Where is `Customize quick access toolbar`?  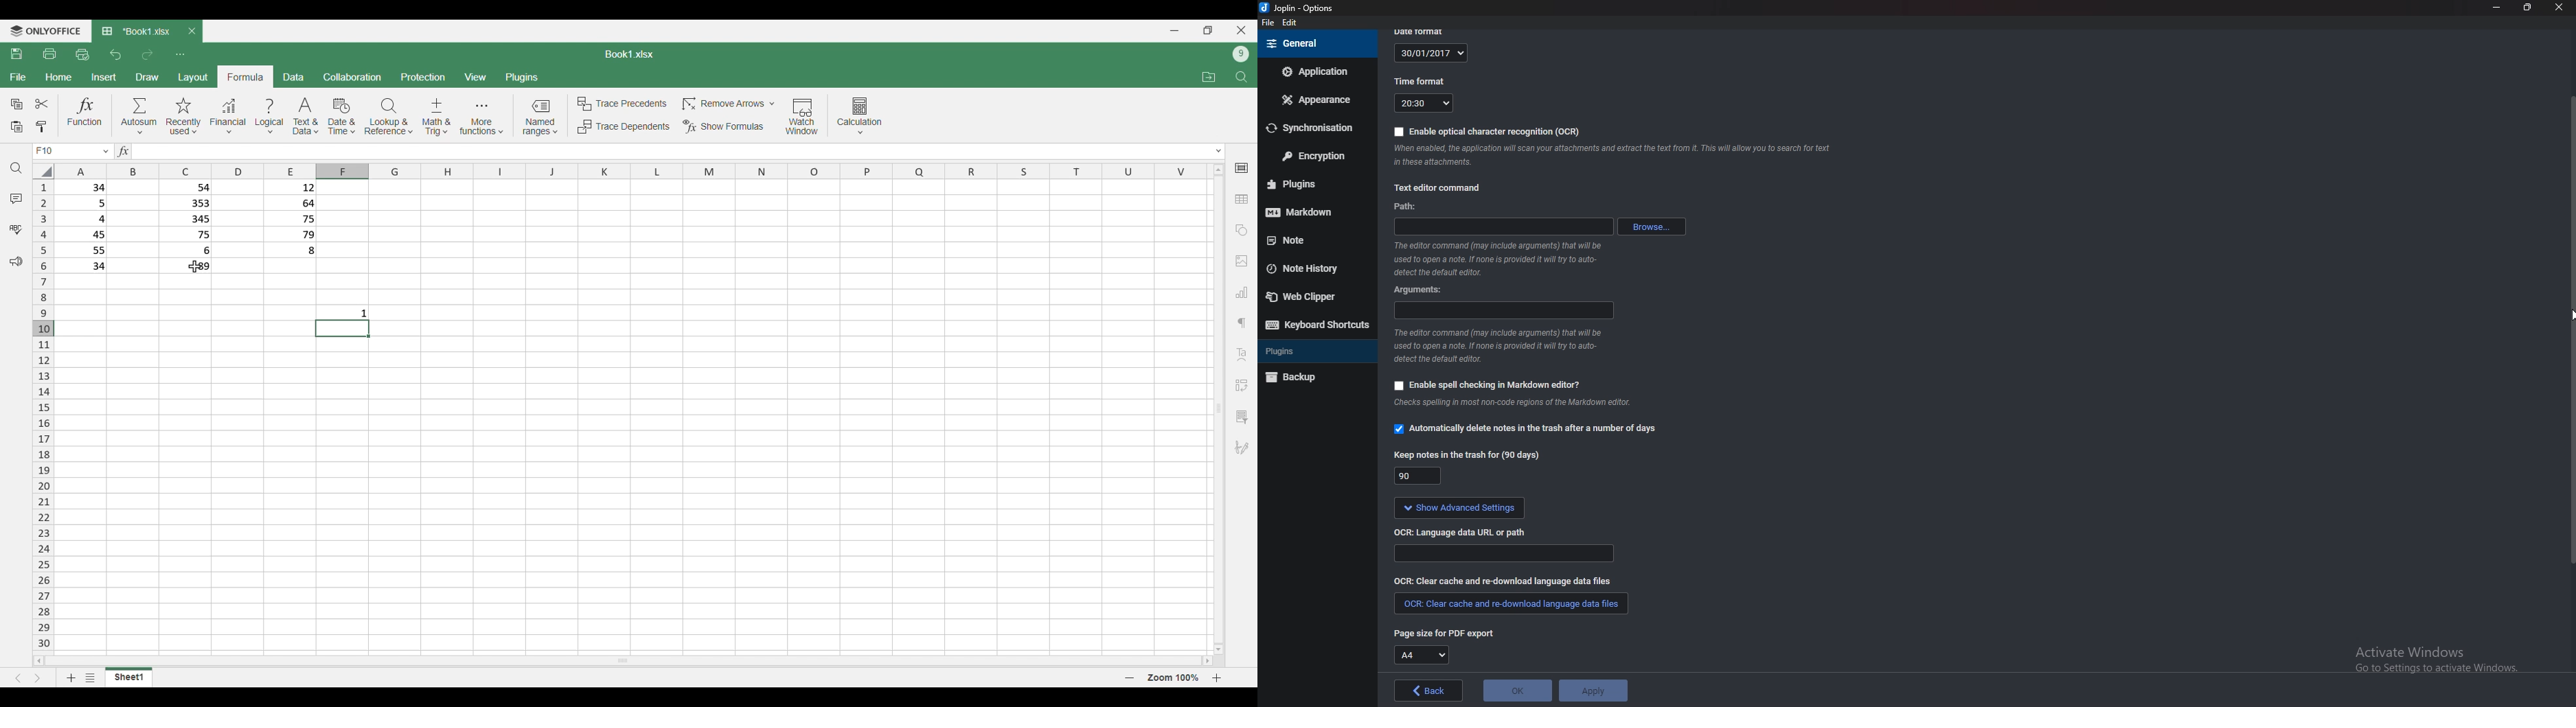 Customize quick access toolbar is located at coordinates (180, 55).